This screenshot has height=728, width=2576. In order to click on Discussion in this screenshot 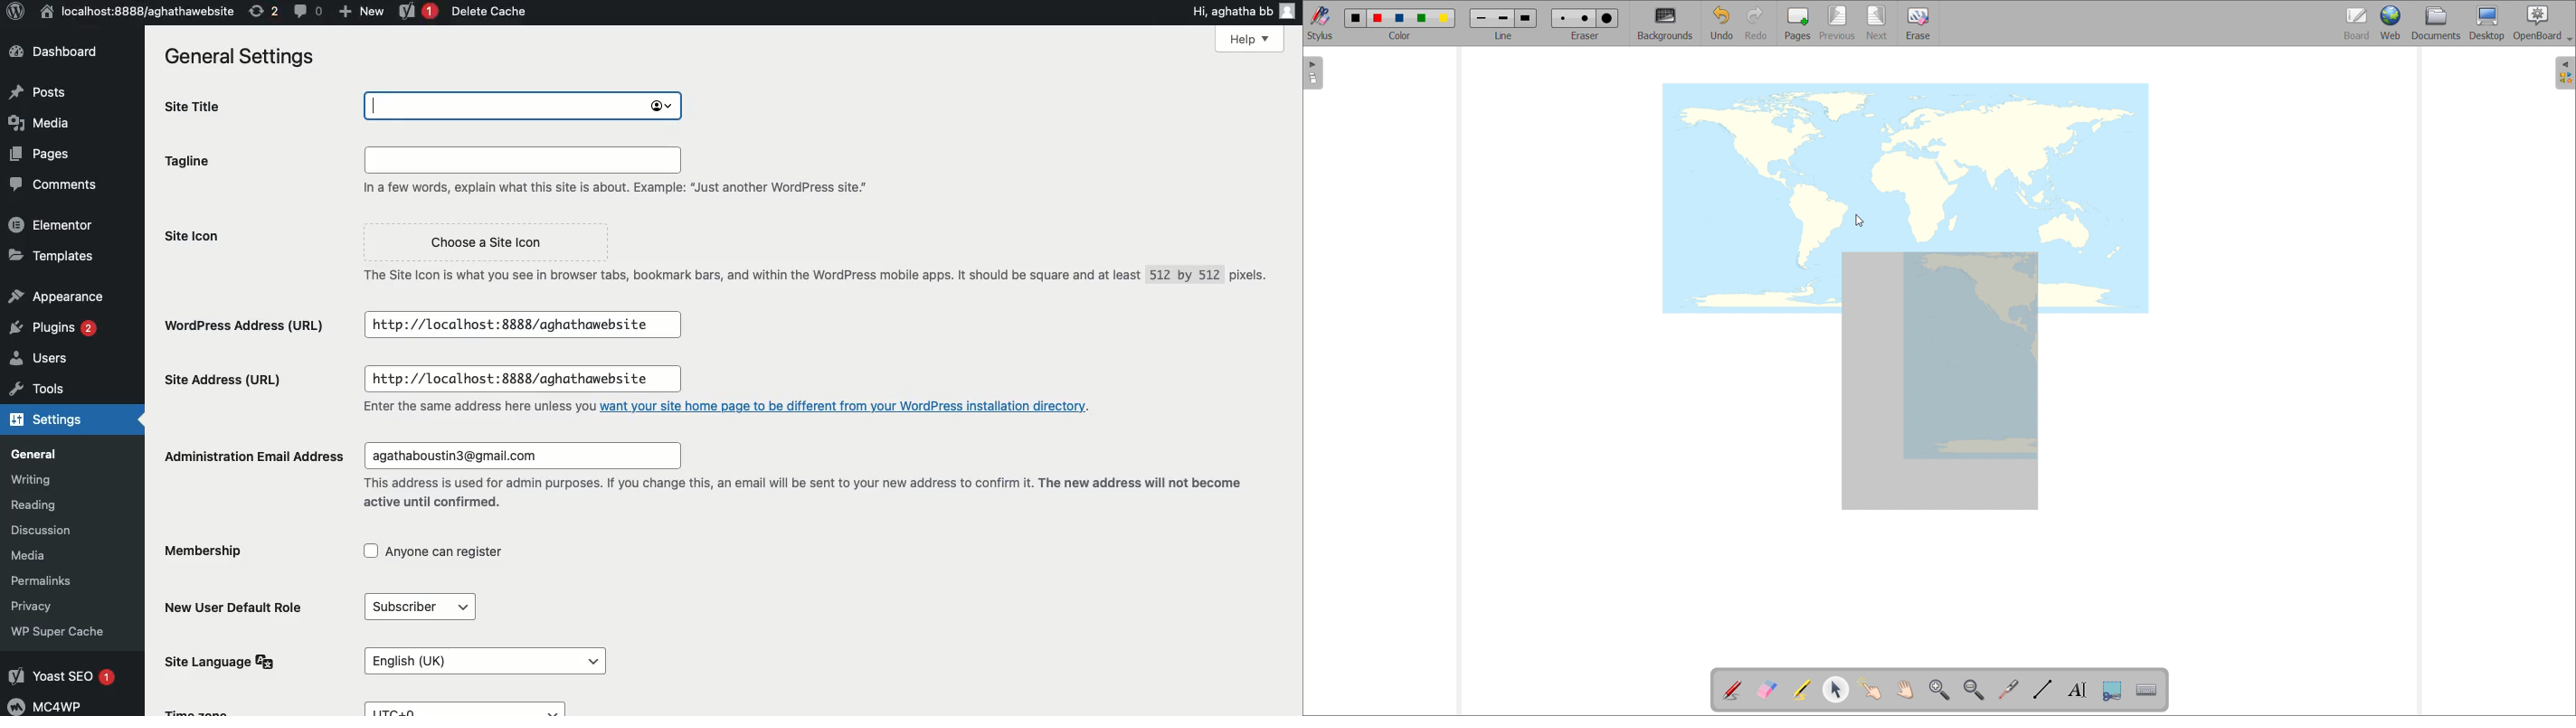, I will do `click(43, 528)`.